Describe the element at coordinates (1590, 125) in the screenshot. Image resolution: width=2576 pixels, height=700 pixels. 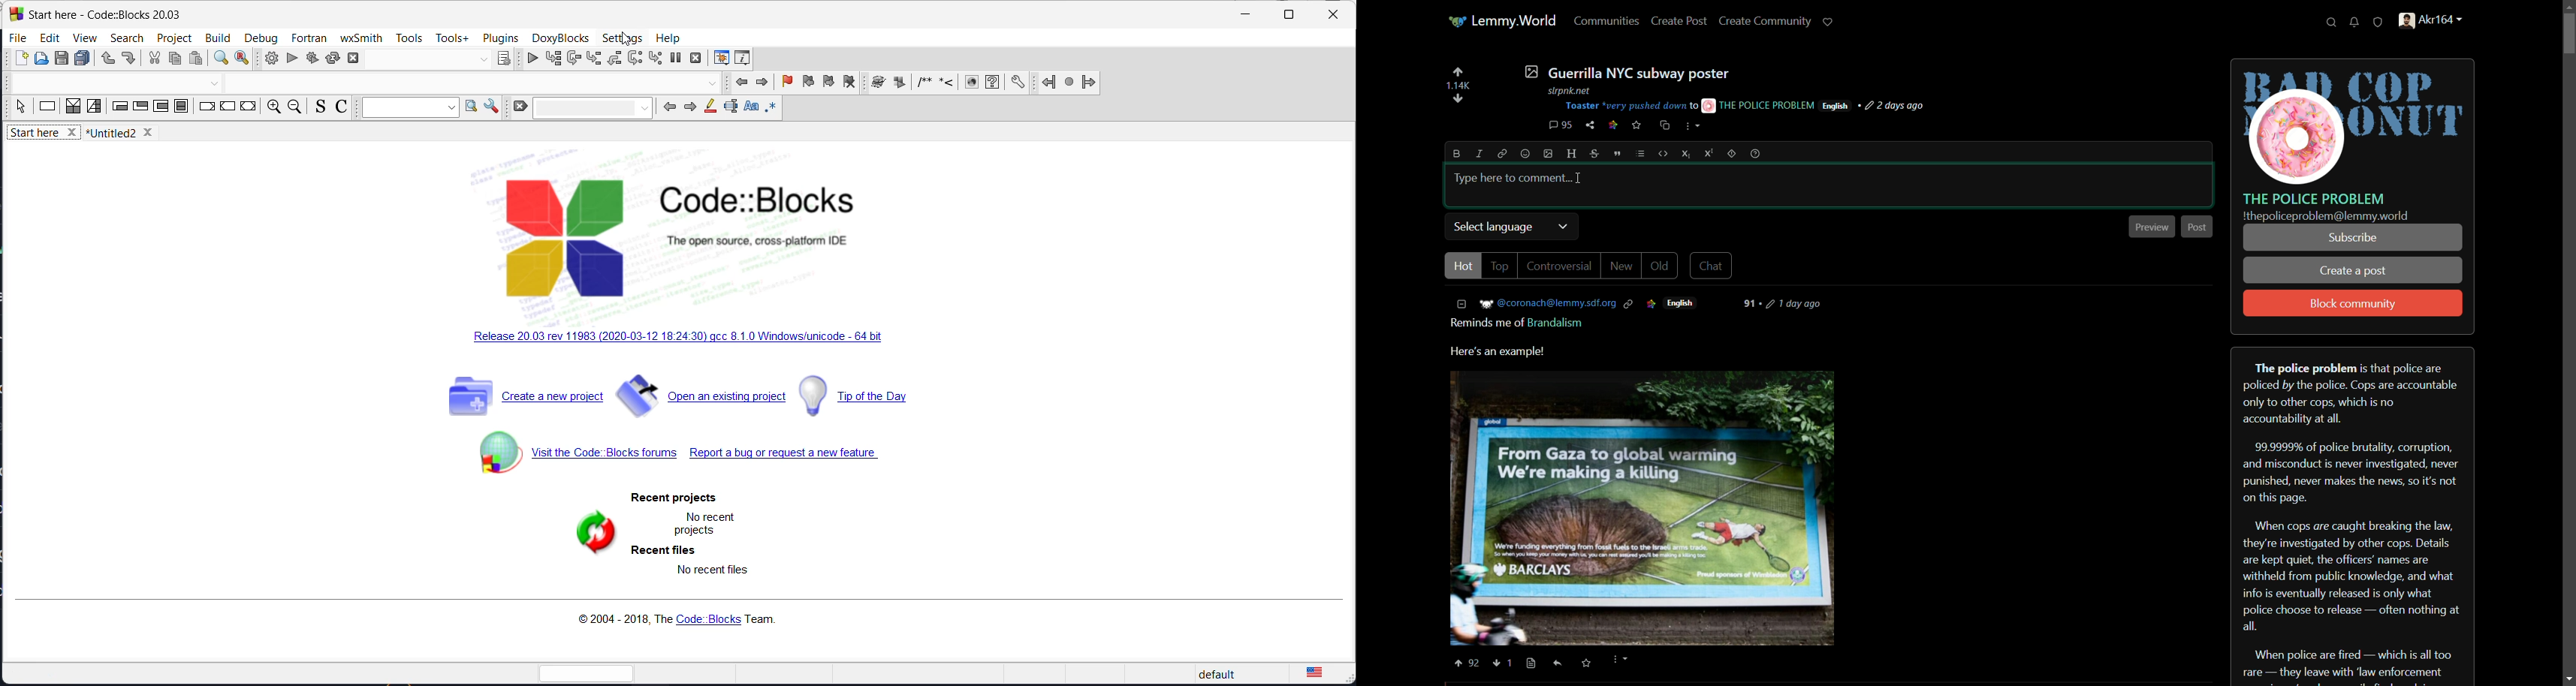
I see `share` at that location.